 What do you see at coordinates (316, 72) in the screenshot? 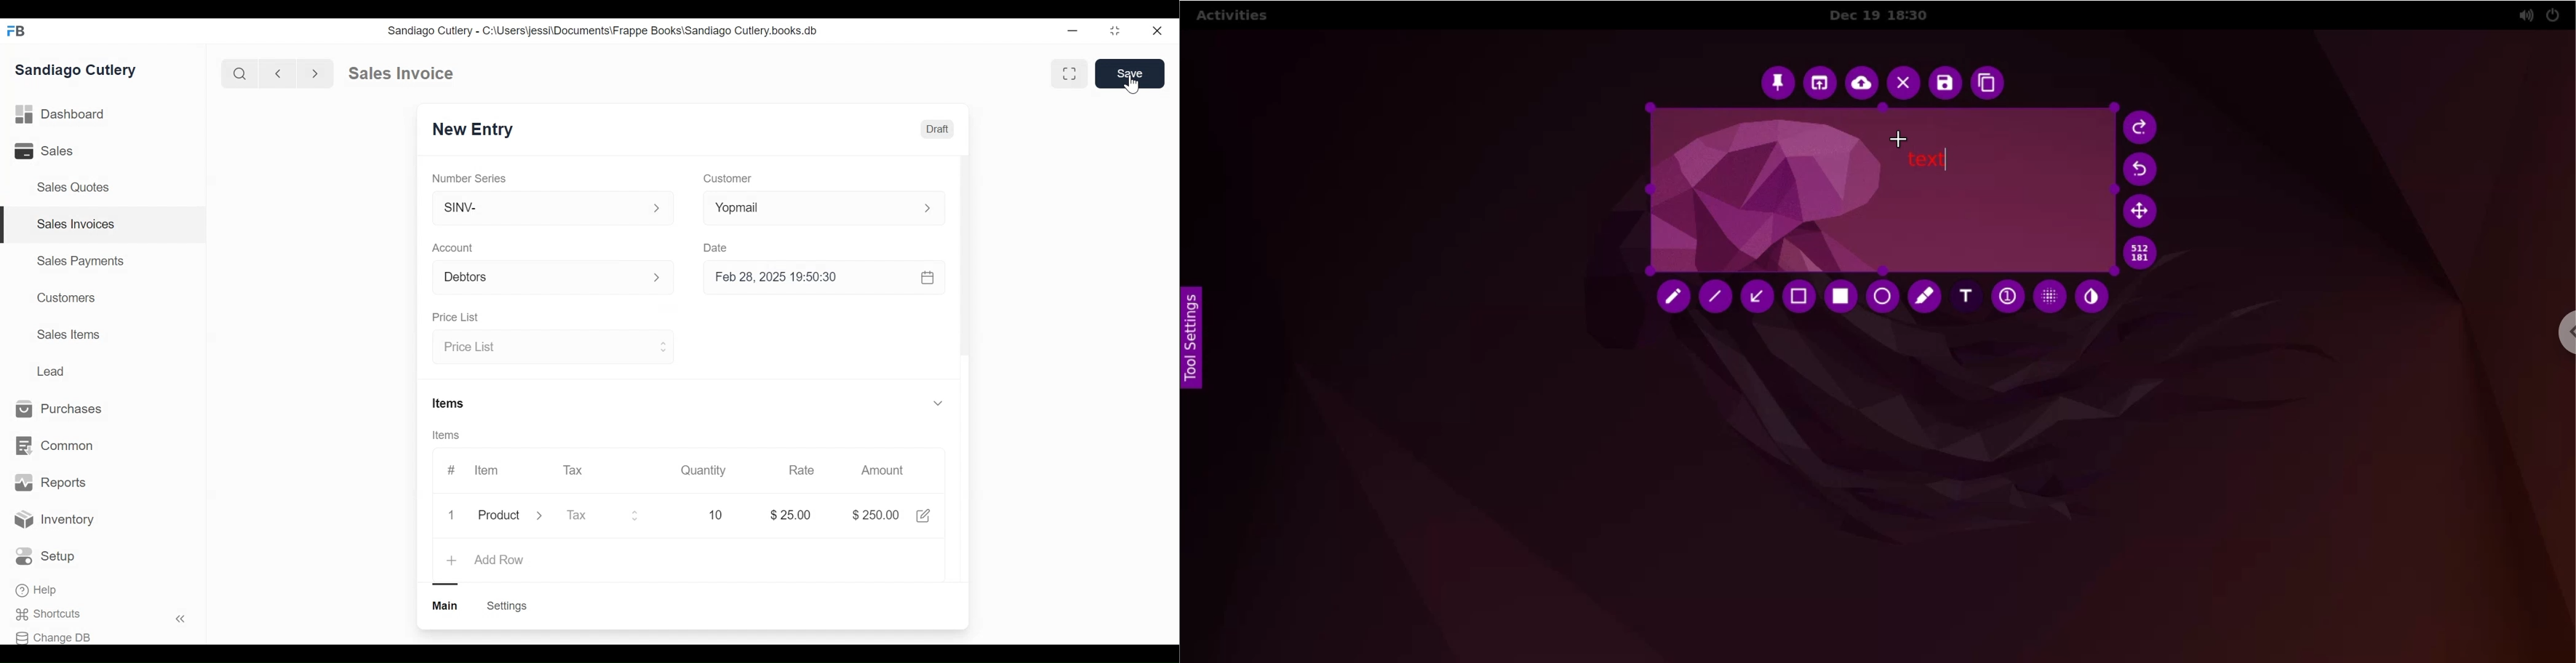
I see `forward` at bounding box center [316, 72].